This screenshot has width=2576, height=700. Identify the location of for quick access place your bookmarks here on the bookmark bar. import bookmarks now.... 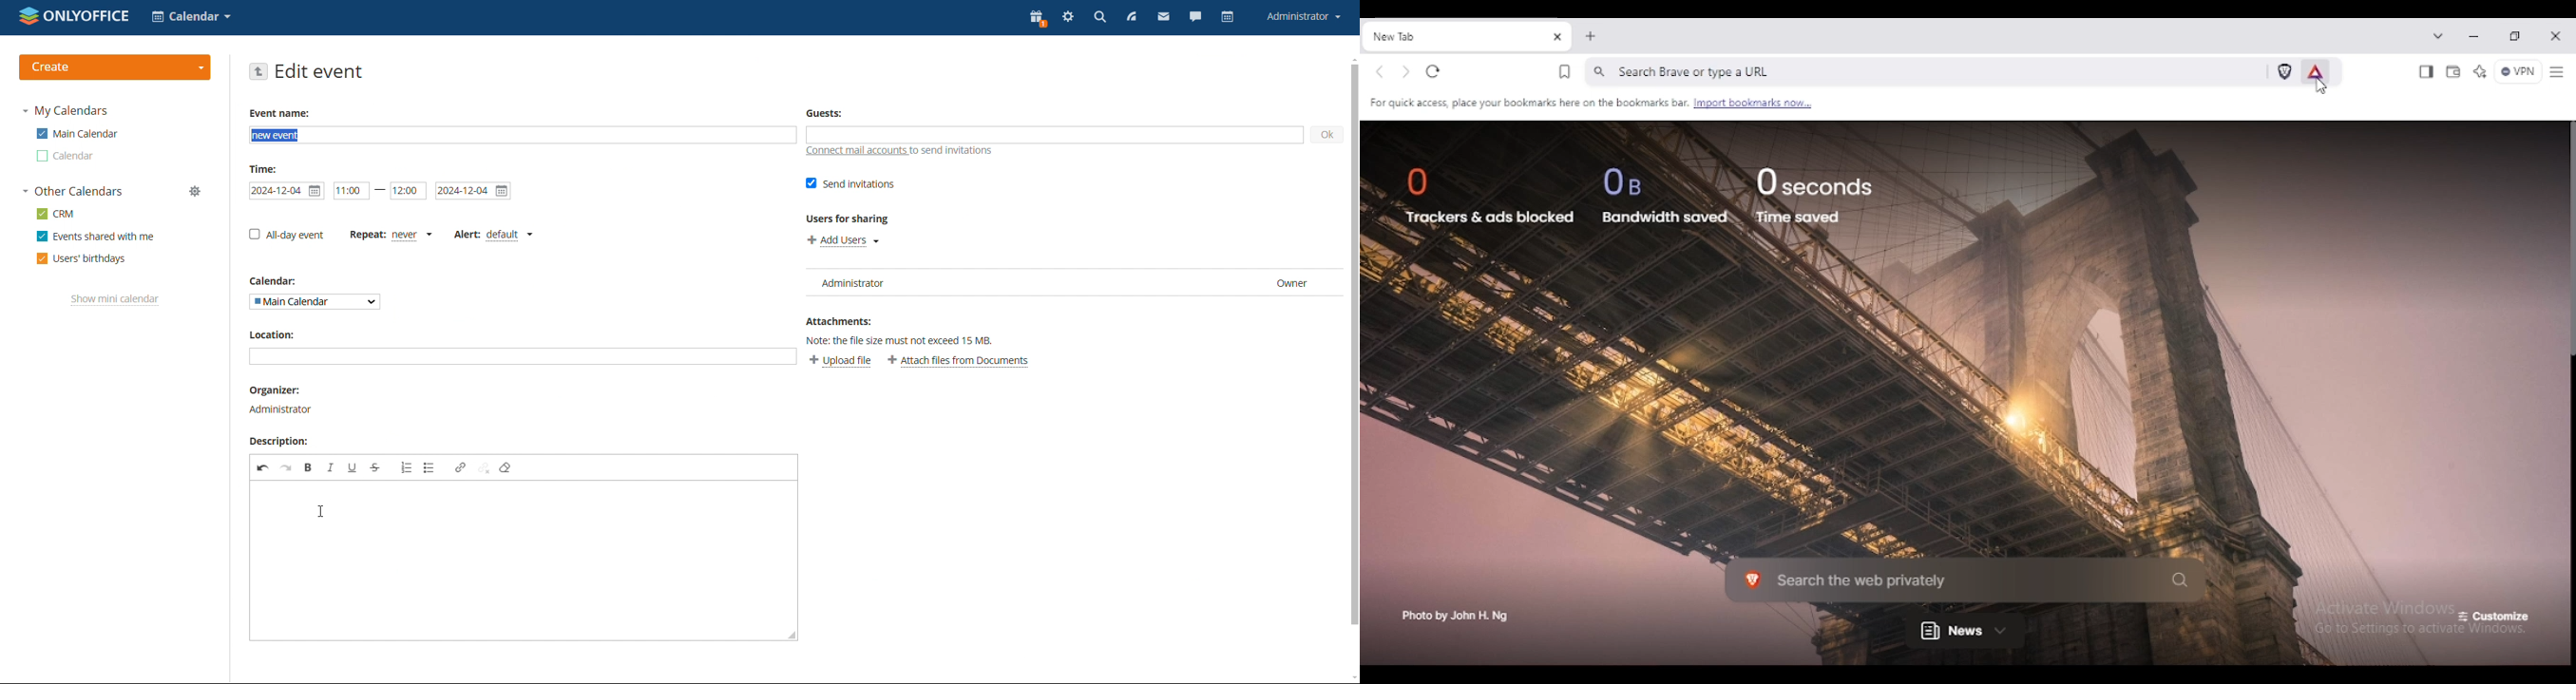
(1589, 102).